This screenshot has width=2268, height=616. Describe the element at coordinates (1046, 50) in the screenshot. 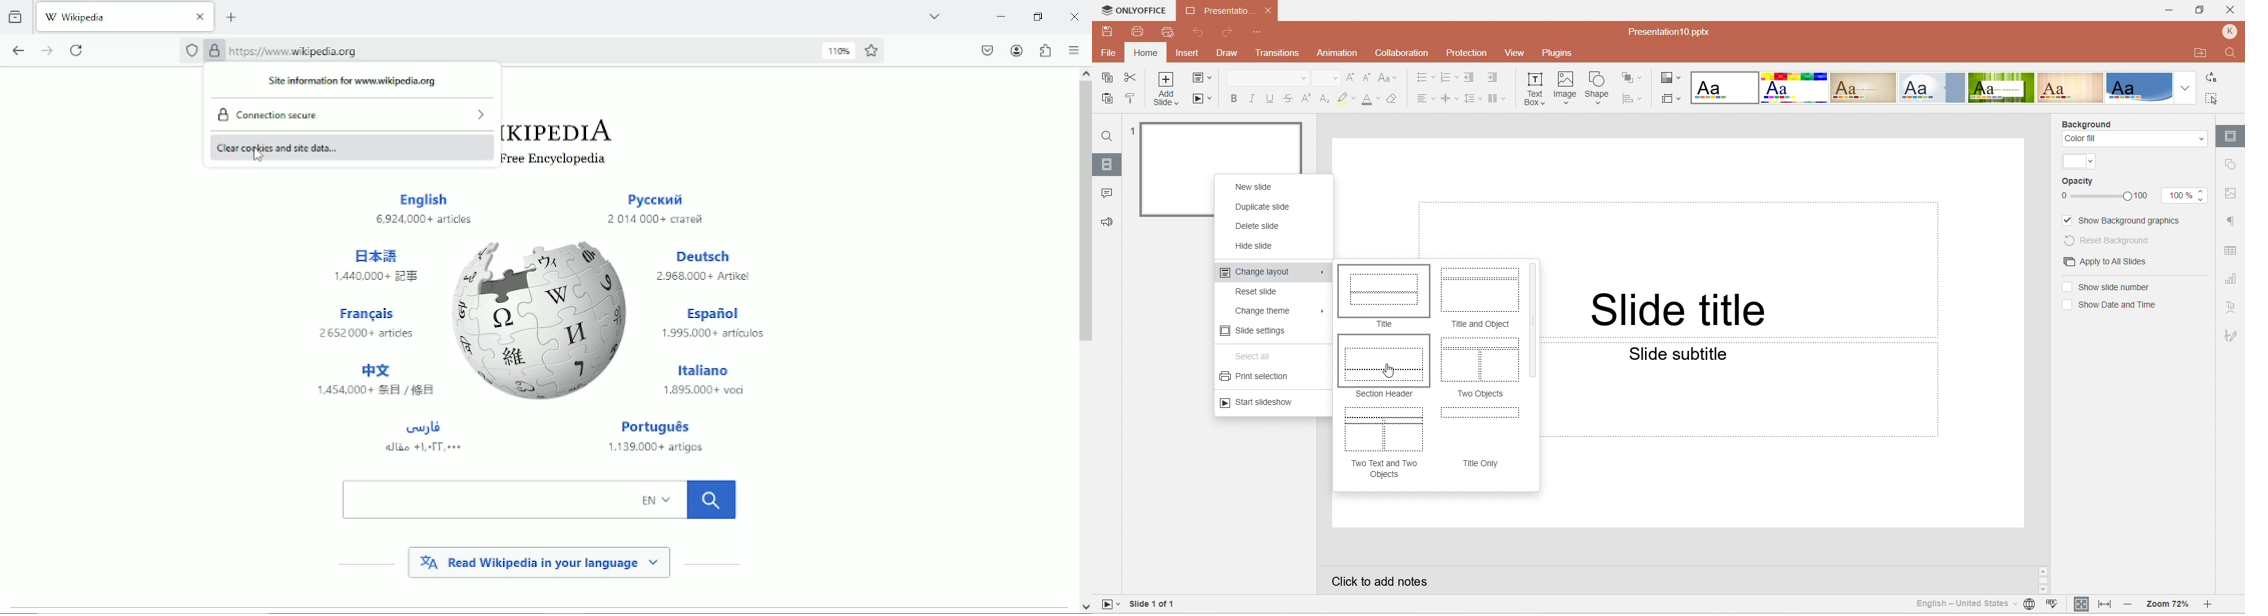

I see `extensions` at that location.